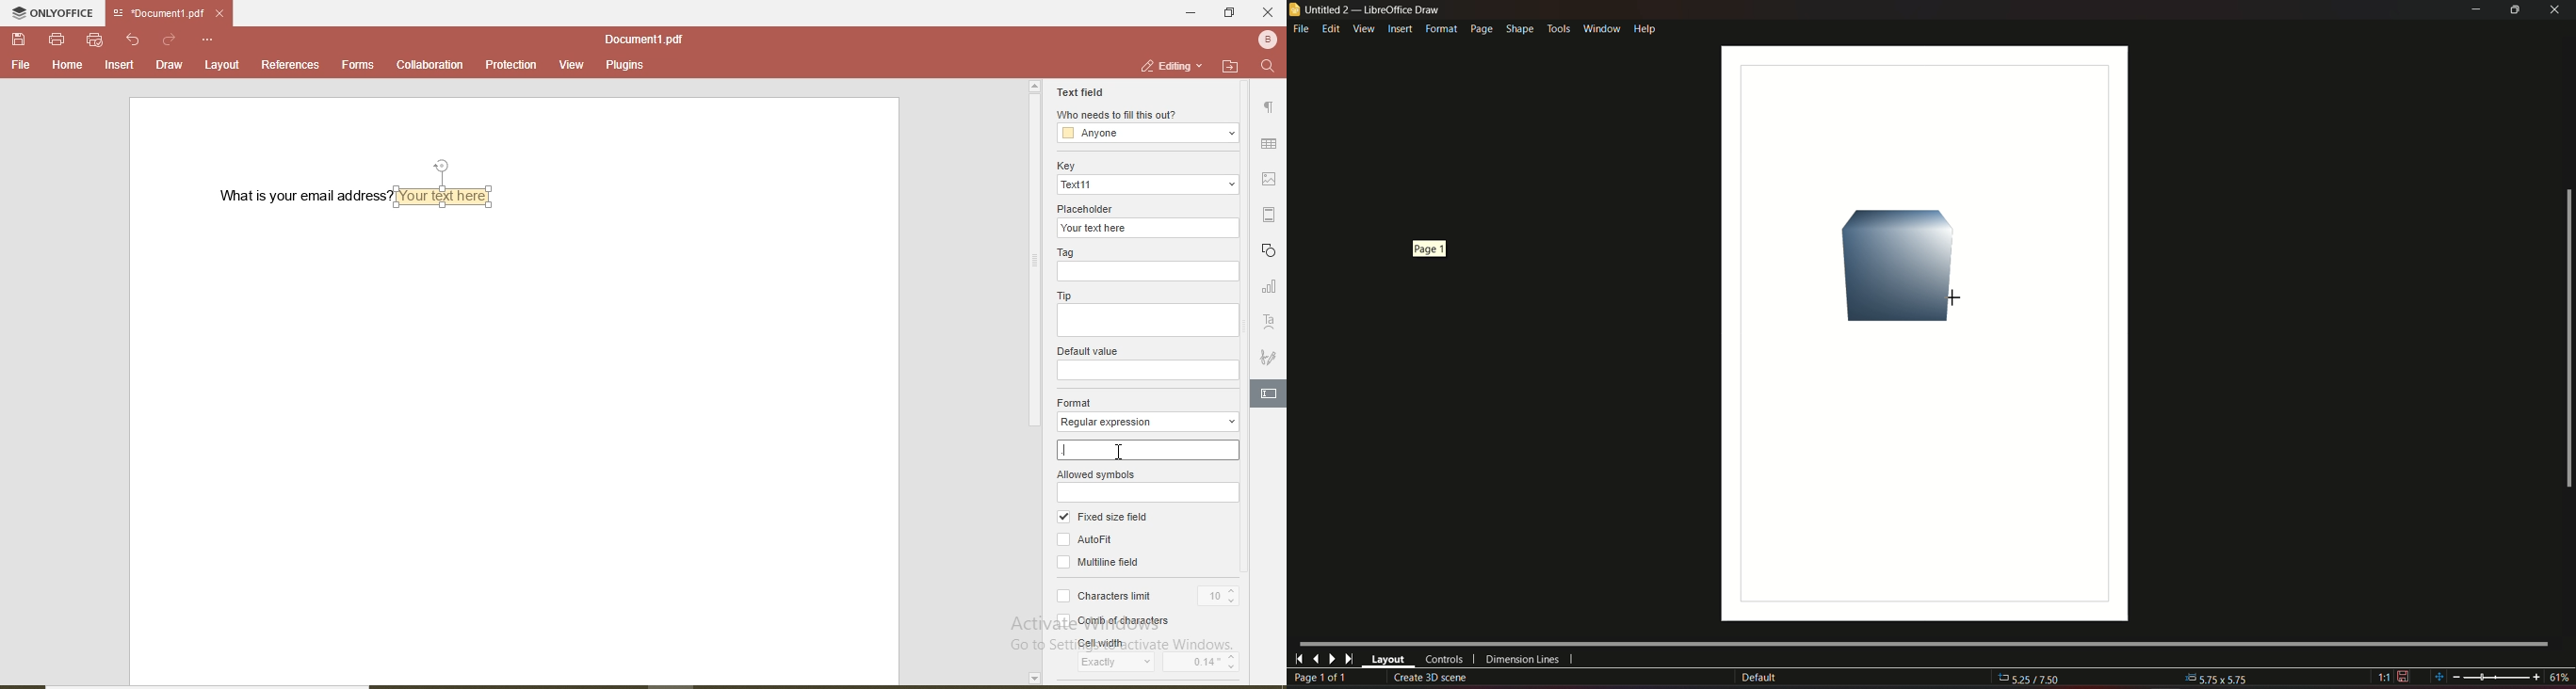  What do you see at coordinates (1443, 659) in the screenshot?
I see `controls` at bounding box center [1443, 659].